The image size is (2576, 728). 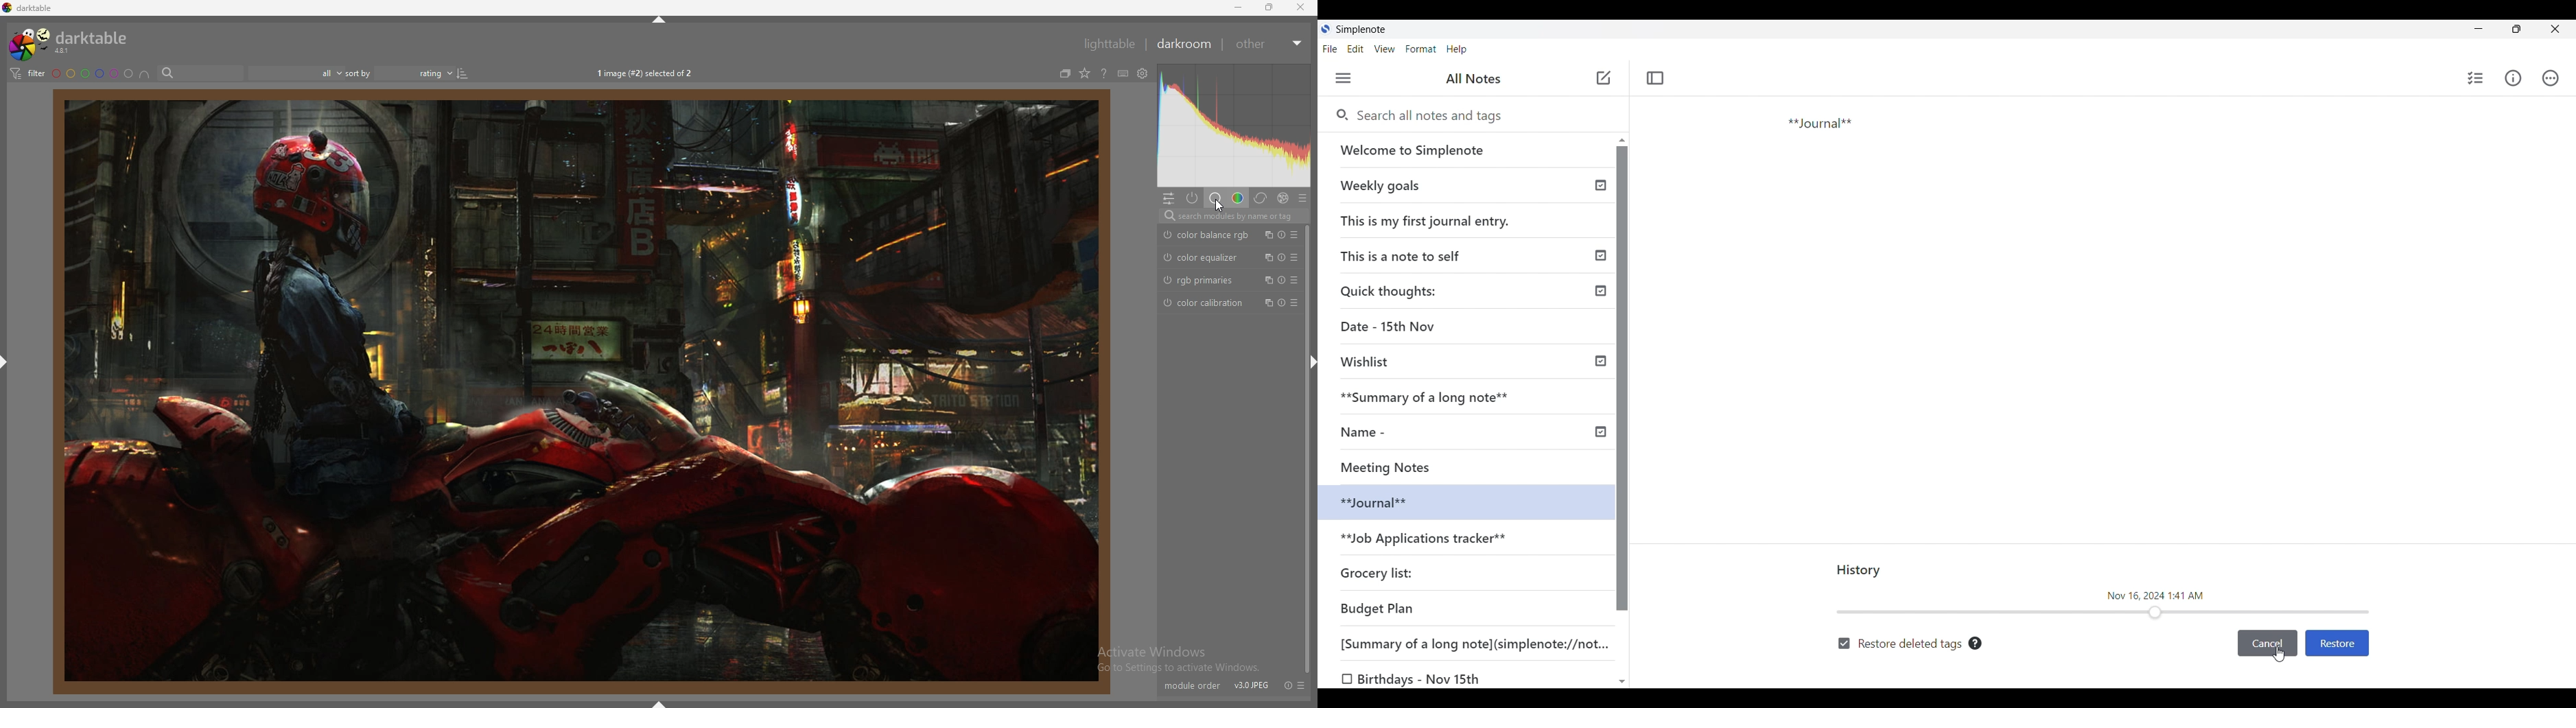 What do you see at coordinates (1900, 644) in the screenshot?
I see `Toggle to restore deleted tags` at bounding box center [1900, 644].